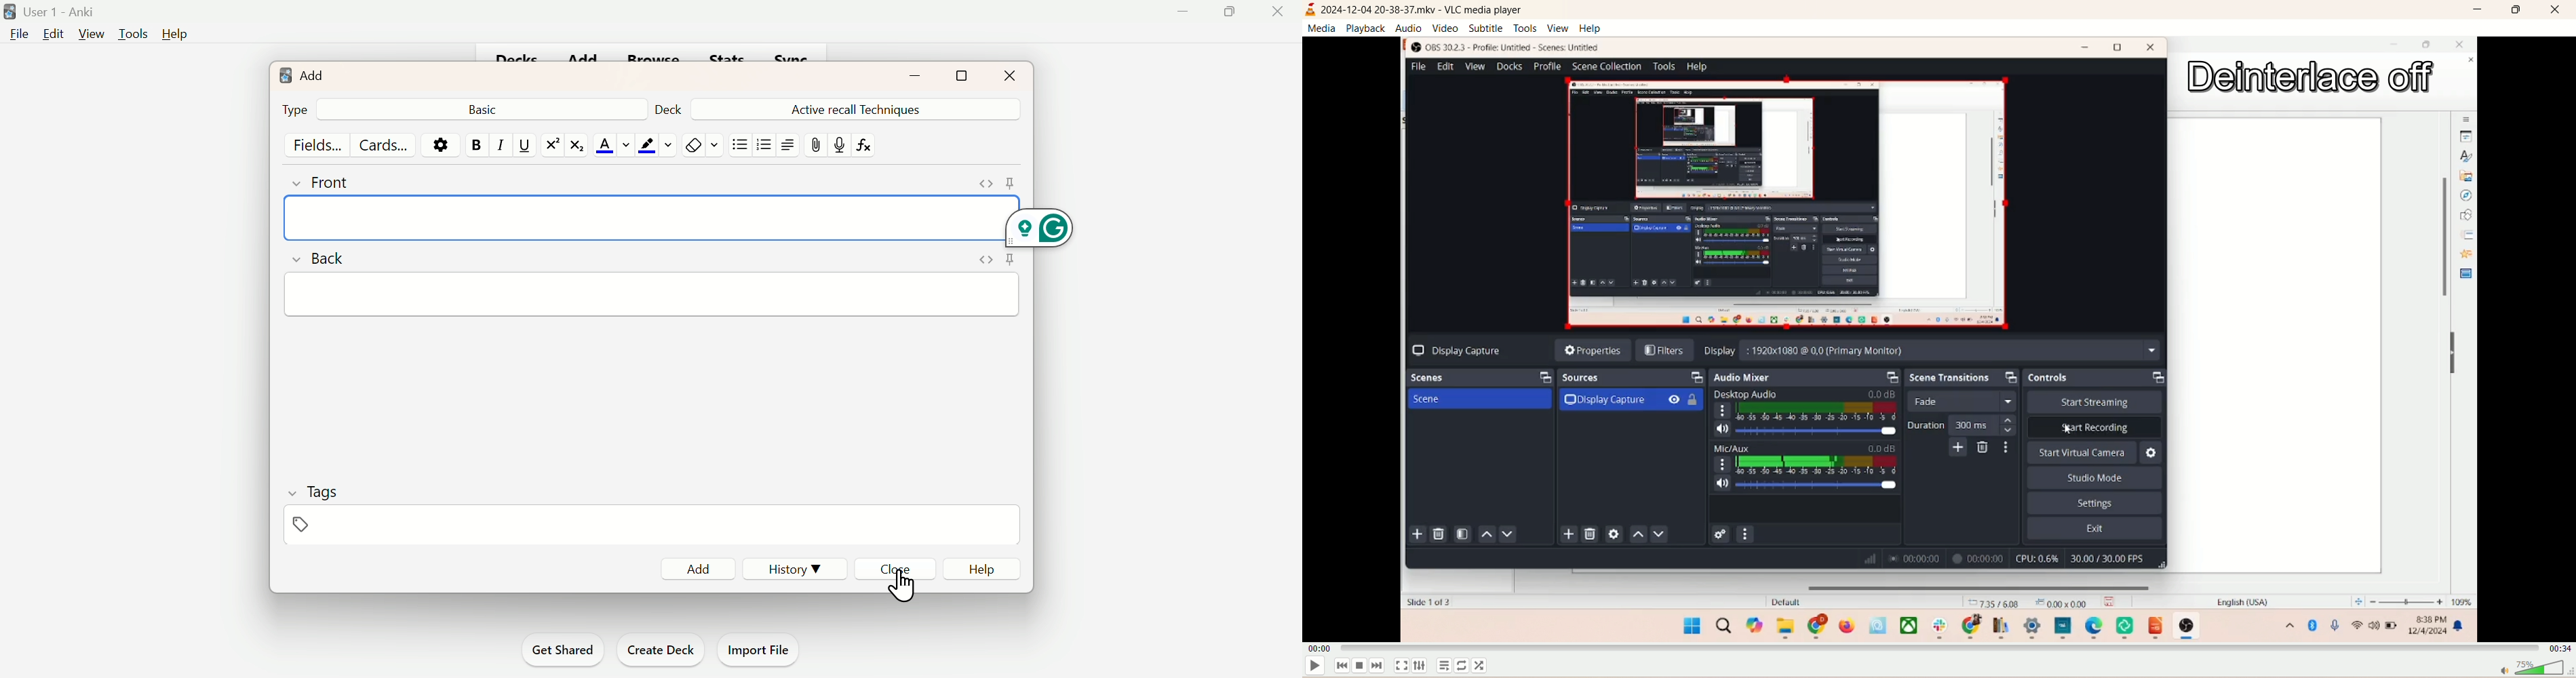 The width and height of the screenshot is (2576, 700). Describe the element at coordinates (1592, 29) in the screenshot. I see `help` at that location.